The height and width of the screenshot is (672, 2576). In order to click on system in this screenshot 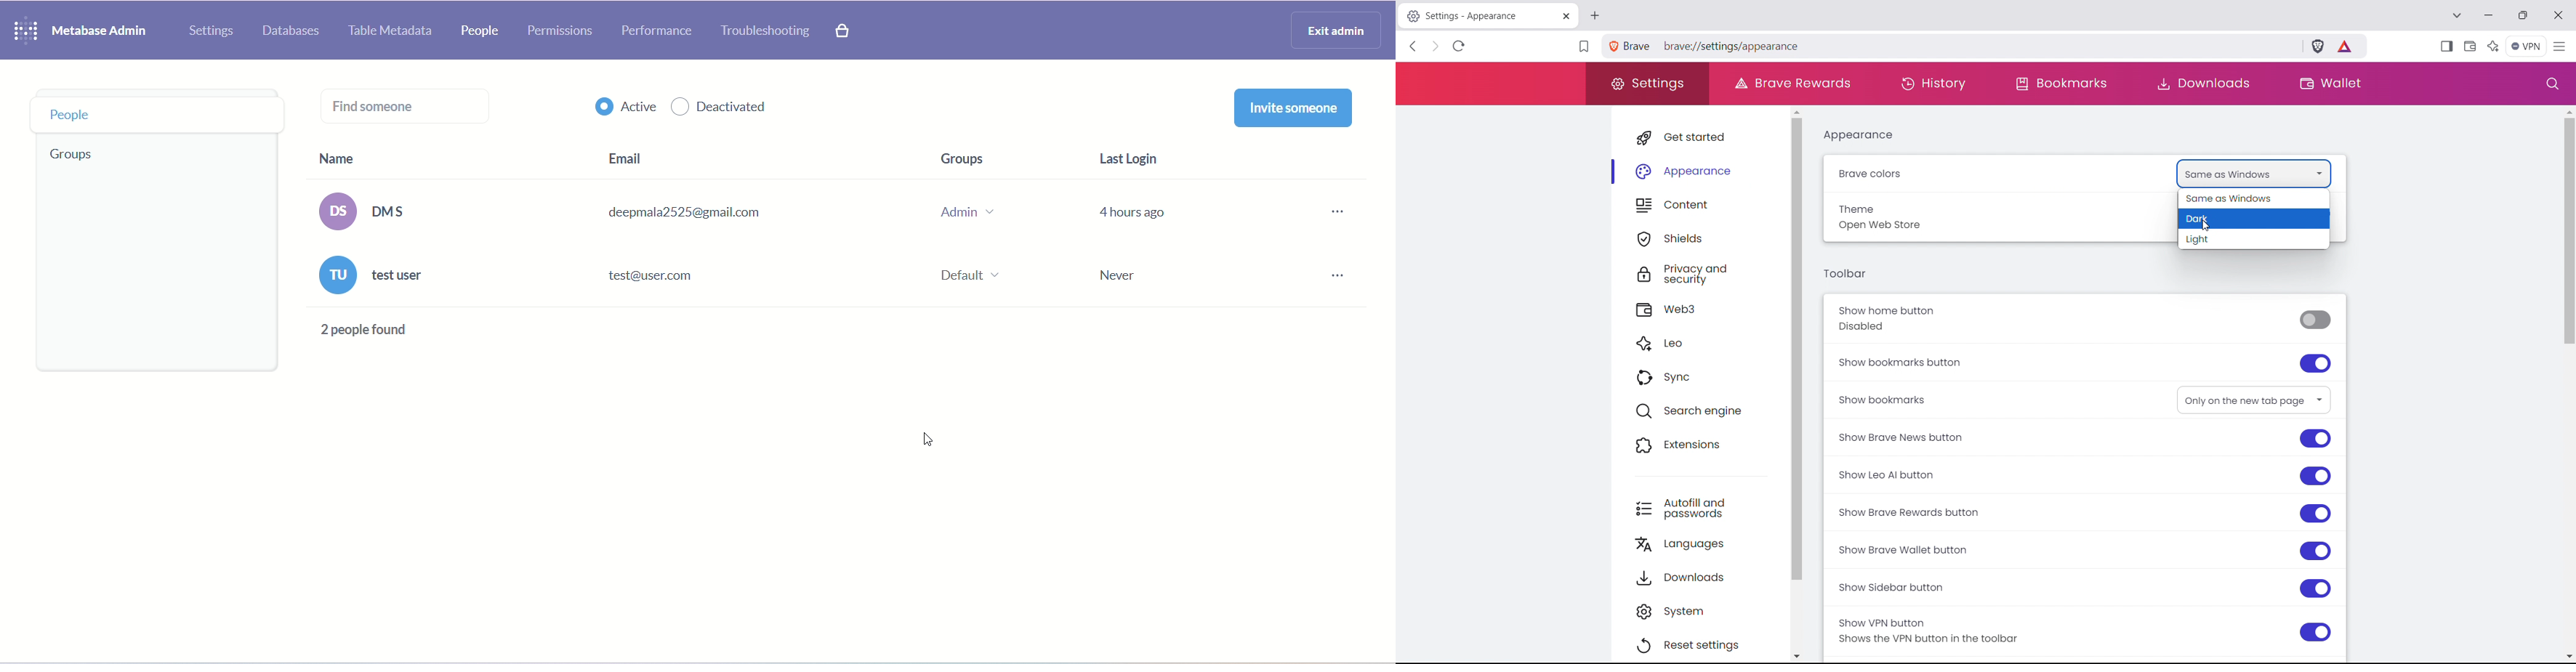, I will do `click(1704, 609)`.